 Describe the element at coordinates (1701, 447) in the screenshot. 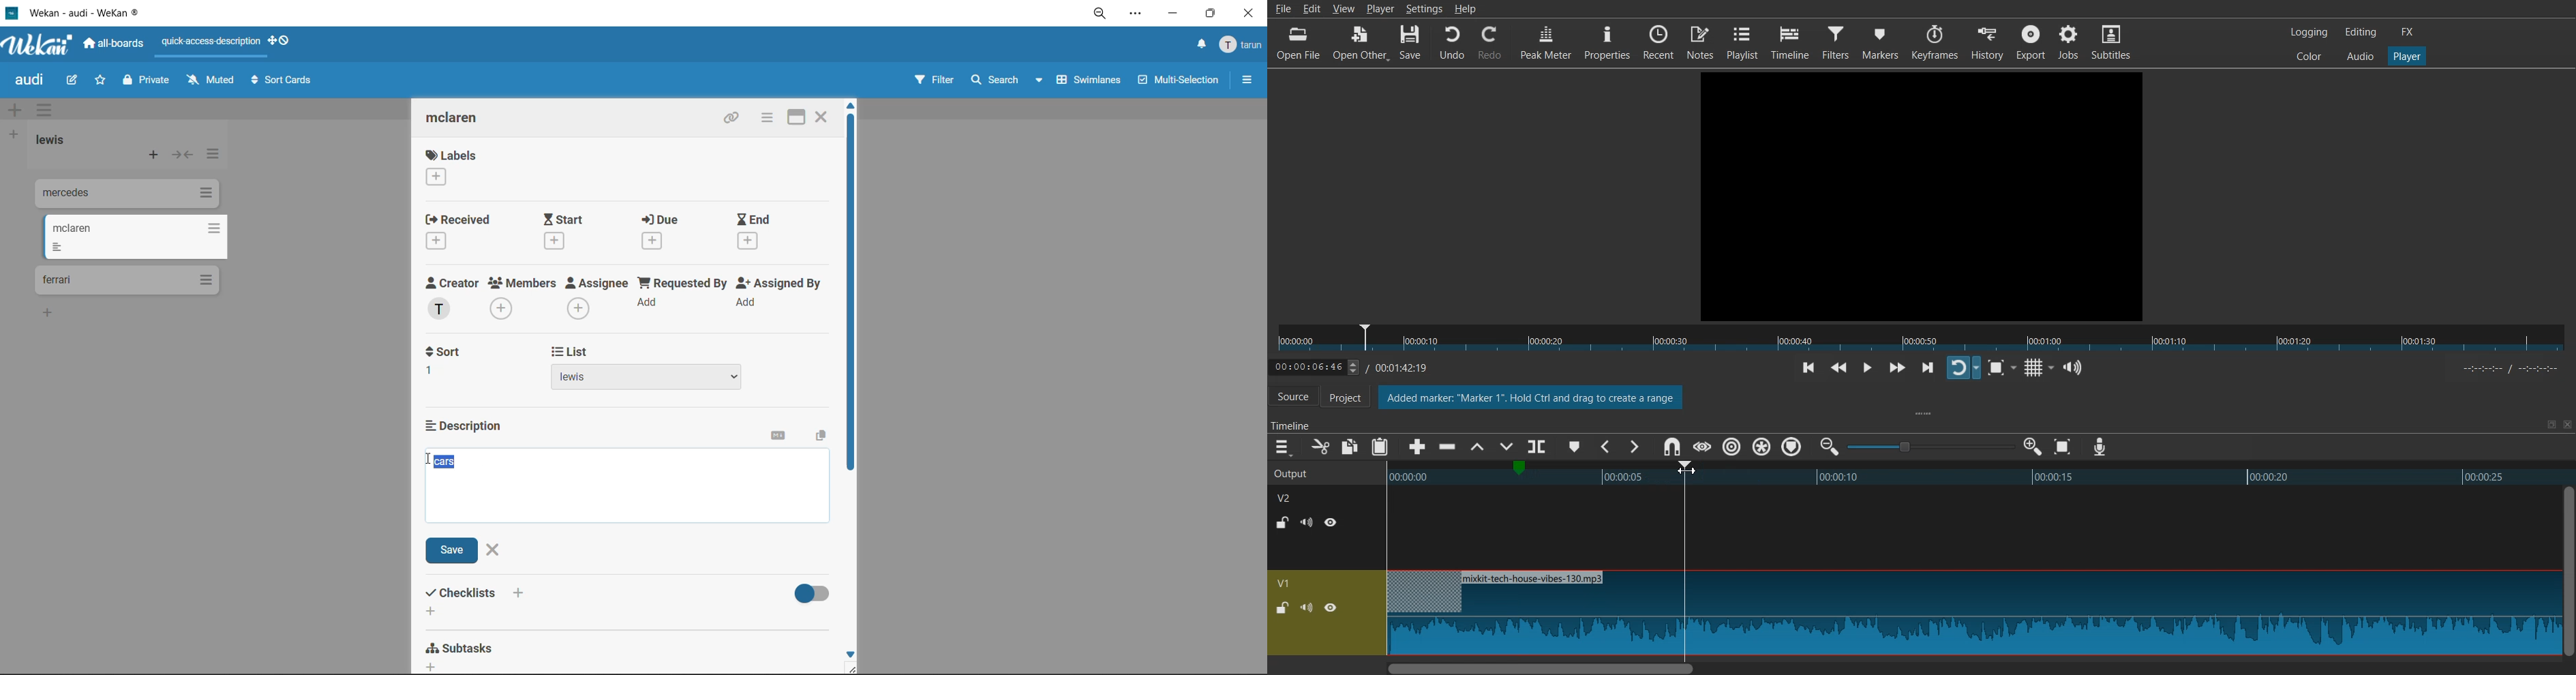

I see `Scrub while dragging` at that location.